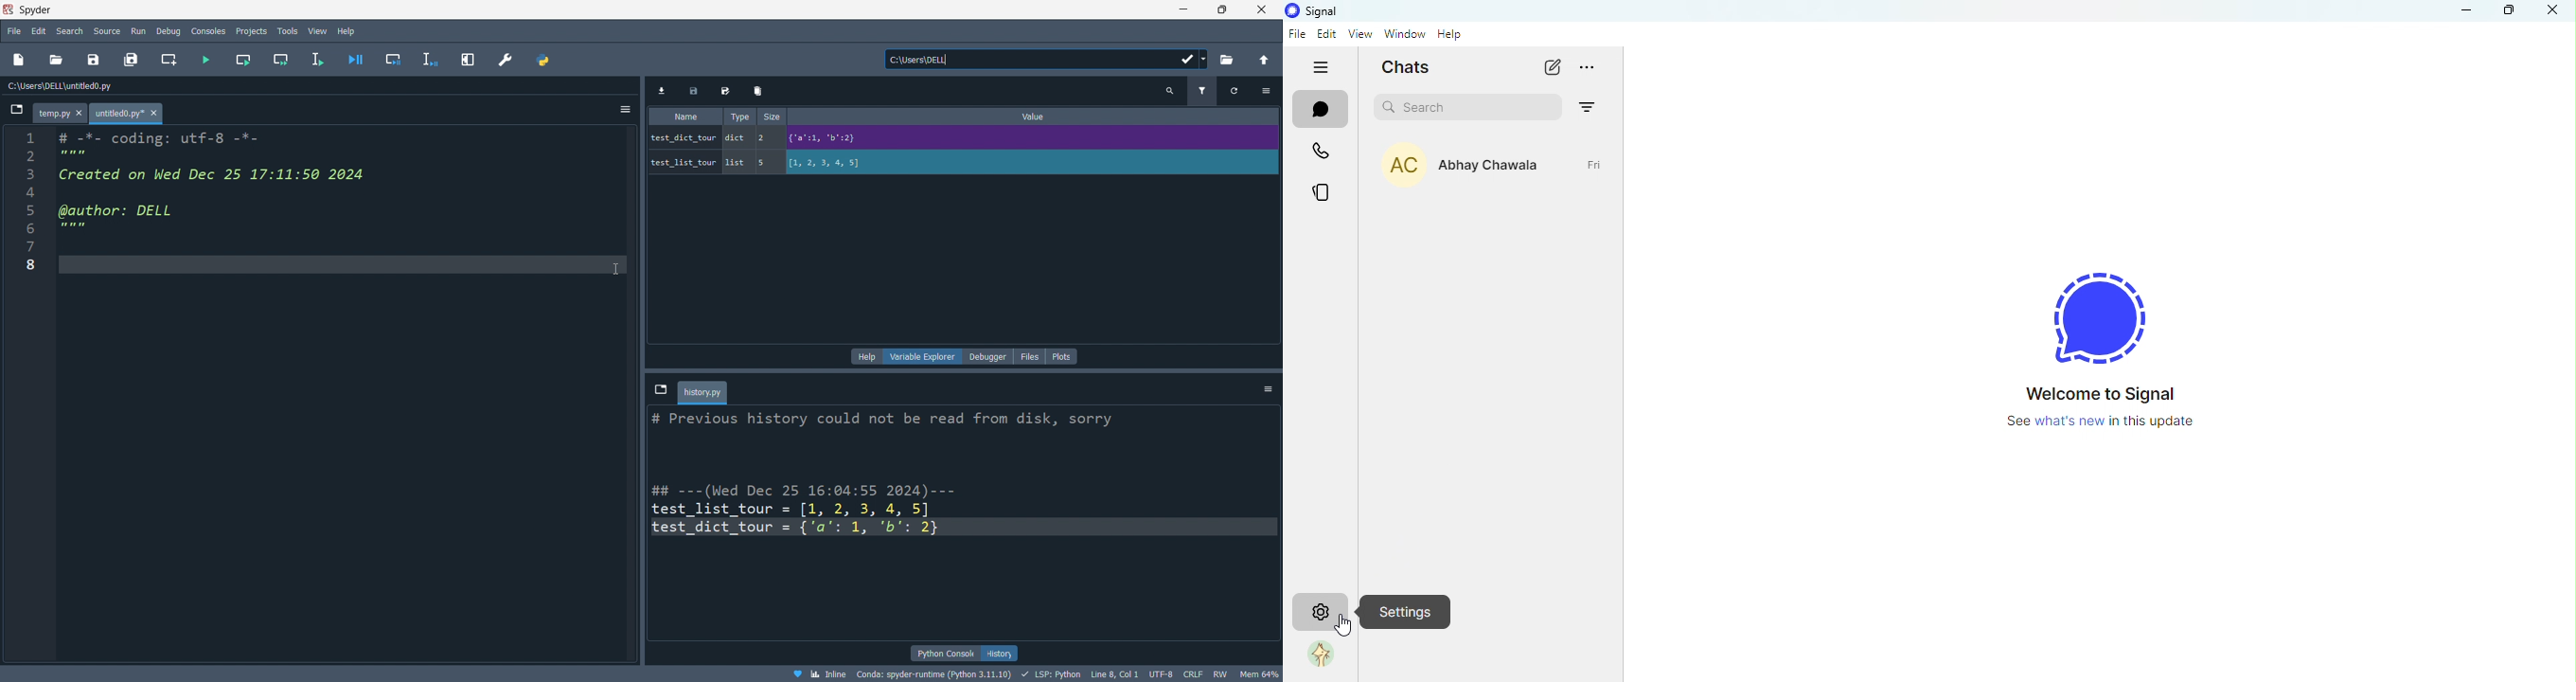  Describe the element at coordinates (1589, 104) in the screenshot. I see `filter by unread` at that location.